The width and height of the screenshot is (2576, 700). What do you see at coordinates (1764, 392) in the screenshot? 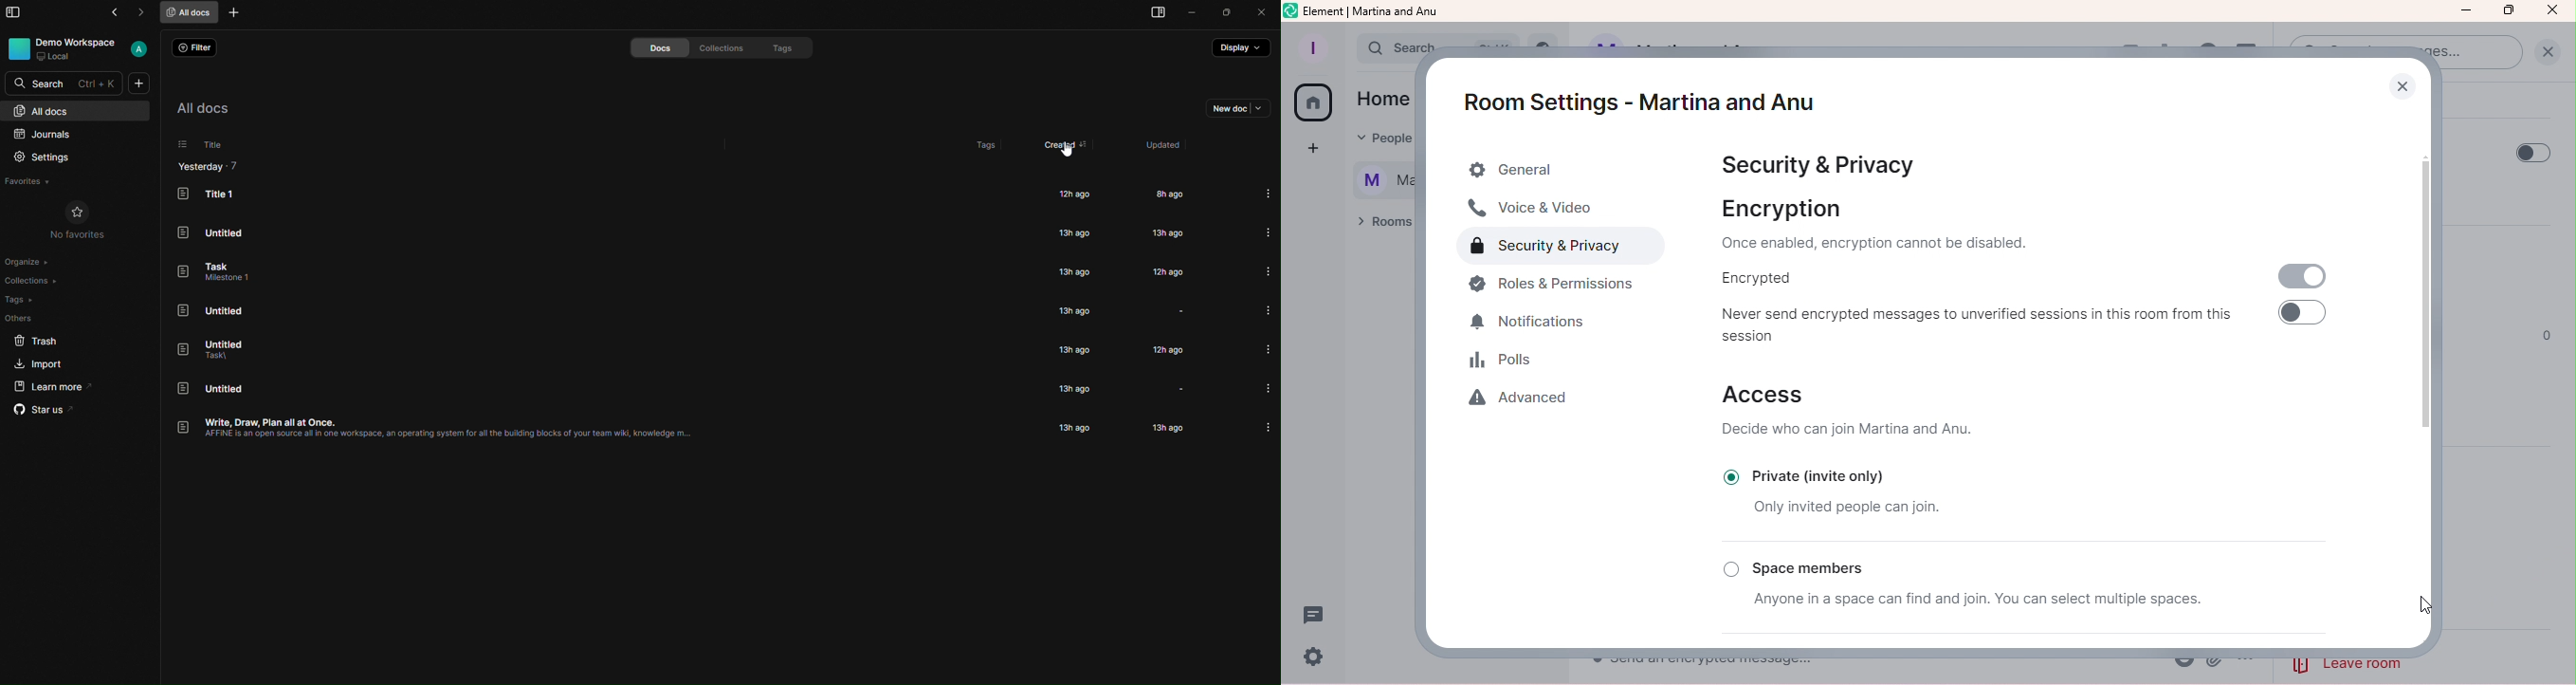
I see `Access` at bounding box center [1764, 392].